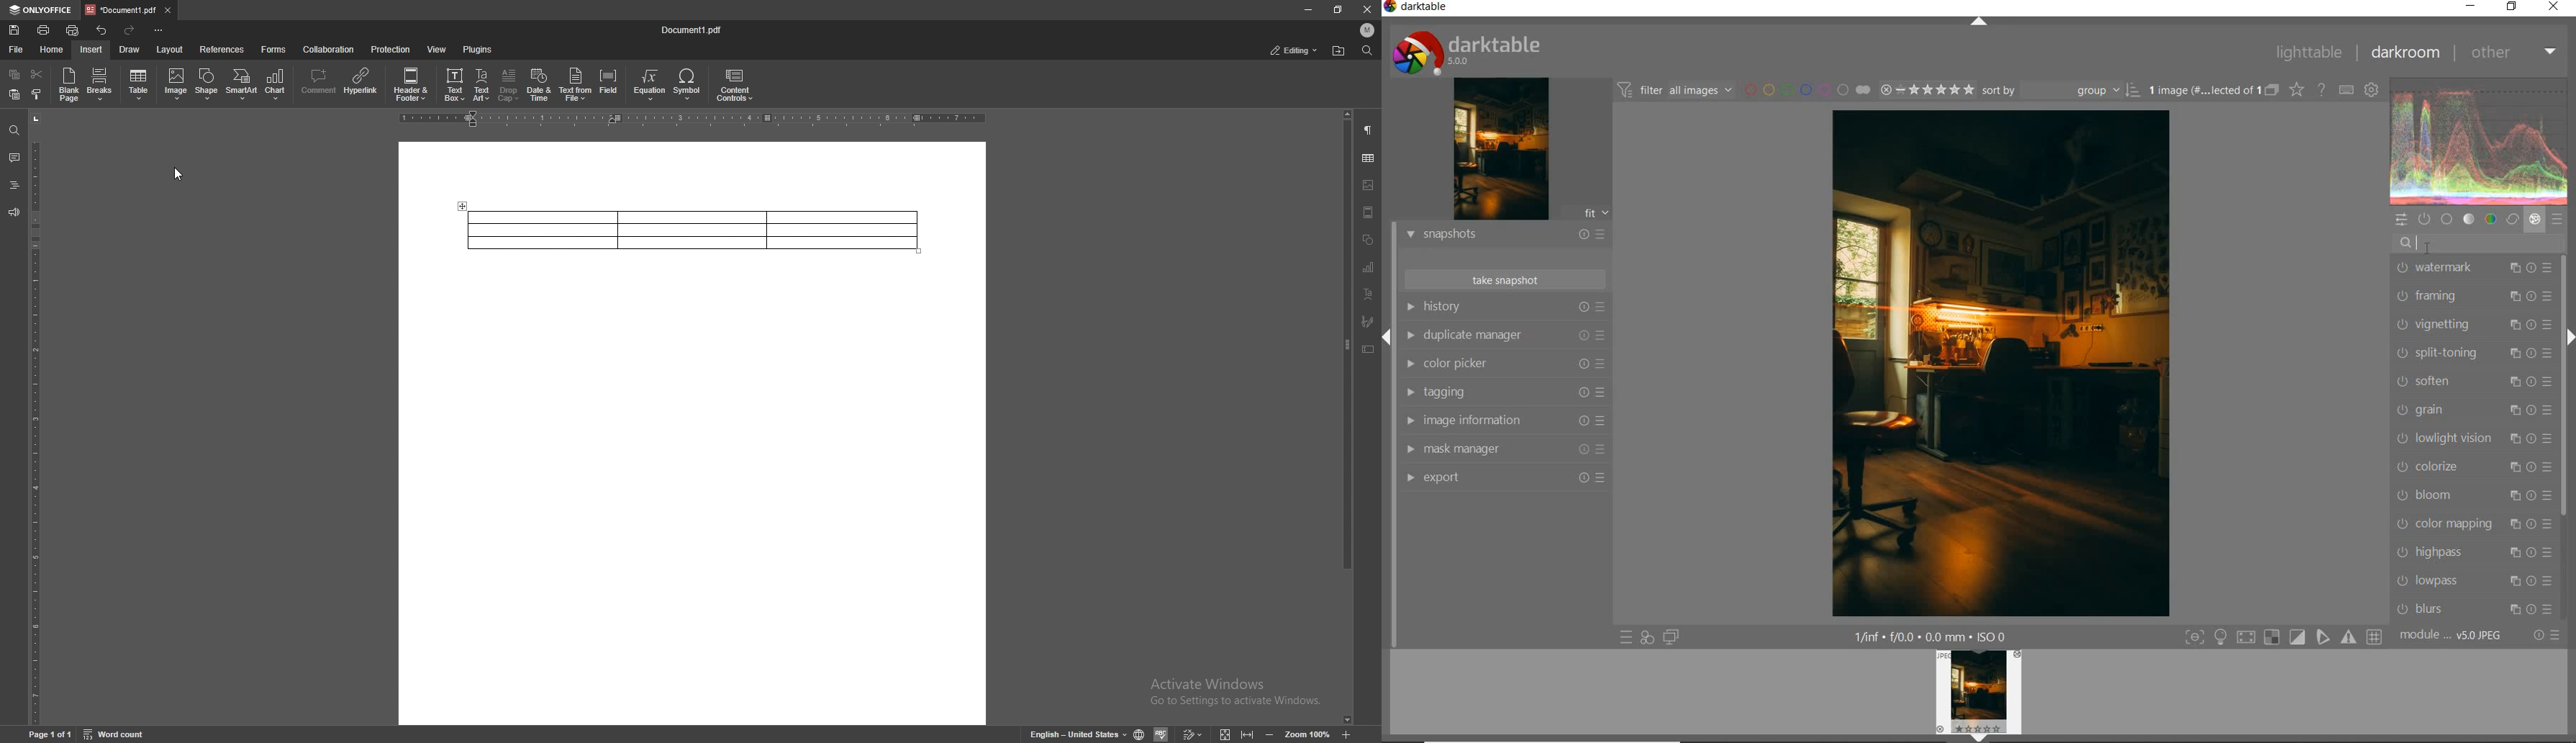  What do you see at coordinates (2284, 636) in the screenshot?
I see `toggle modes` at bounding box center [2284, 636].